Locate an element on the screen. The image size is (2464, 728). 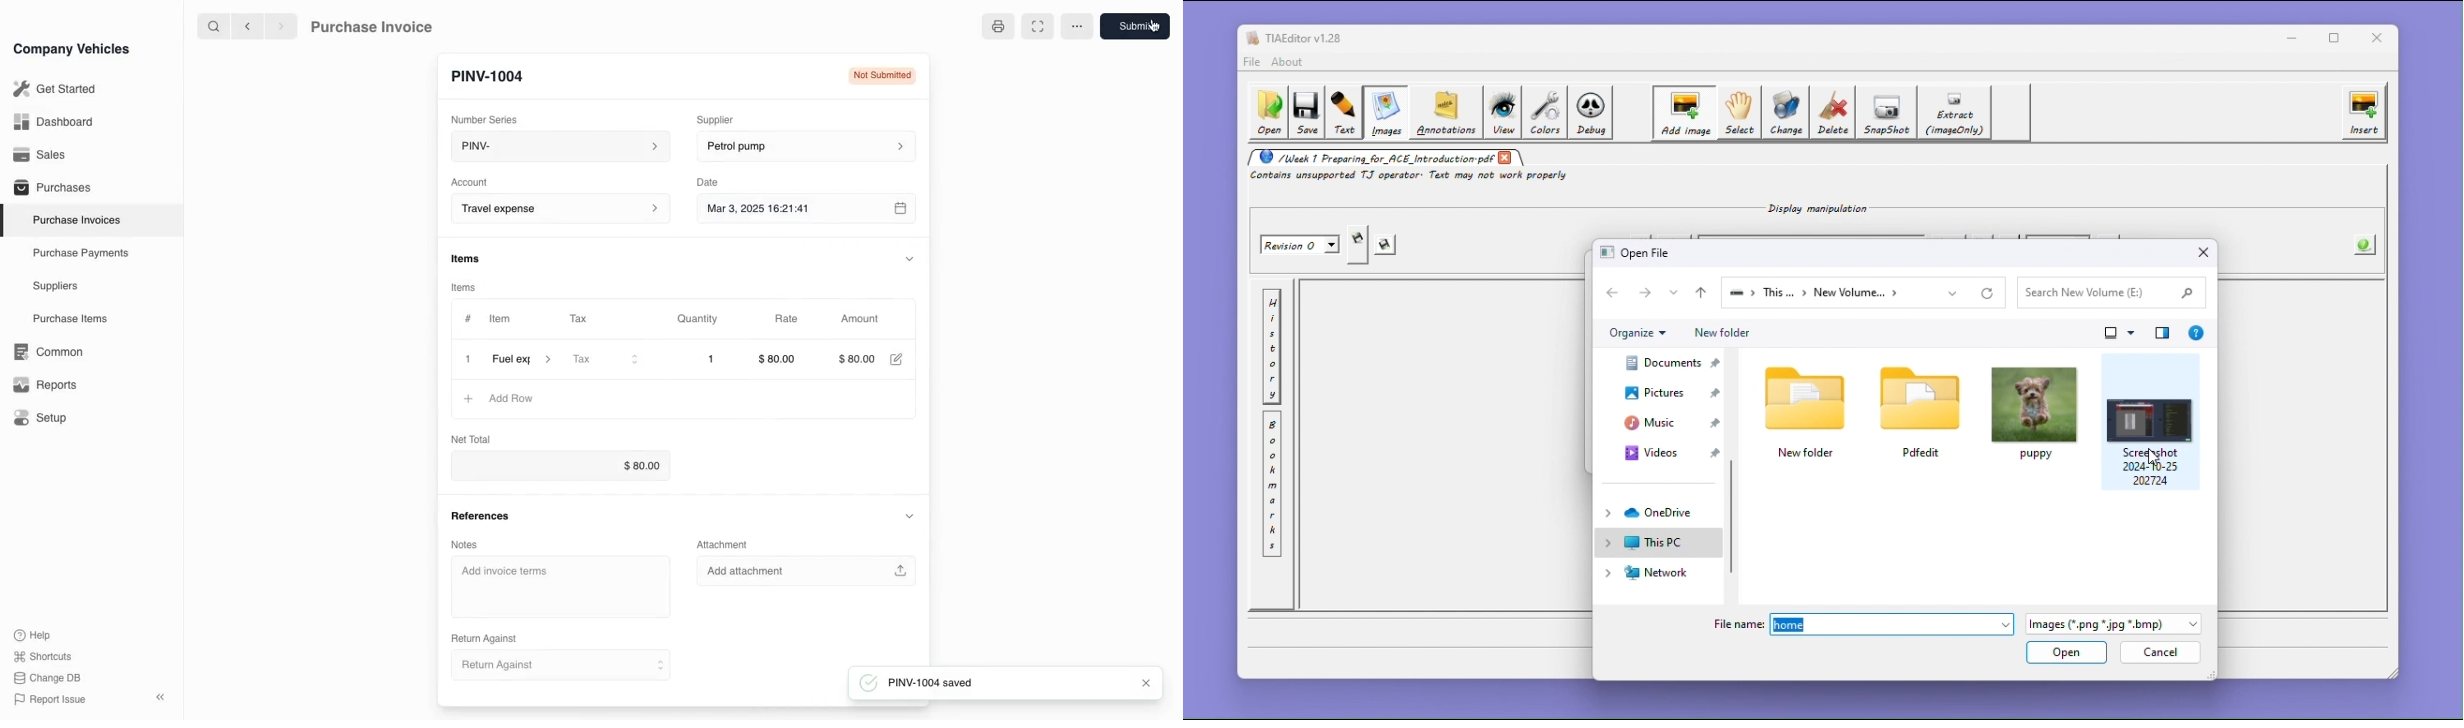
edit is located at coordinates (898, 360).